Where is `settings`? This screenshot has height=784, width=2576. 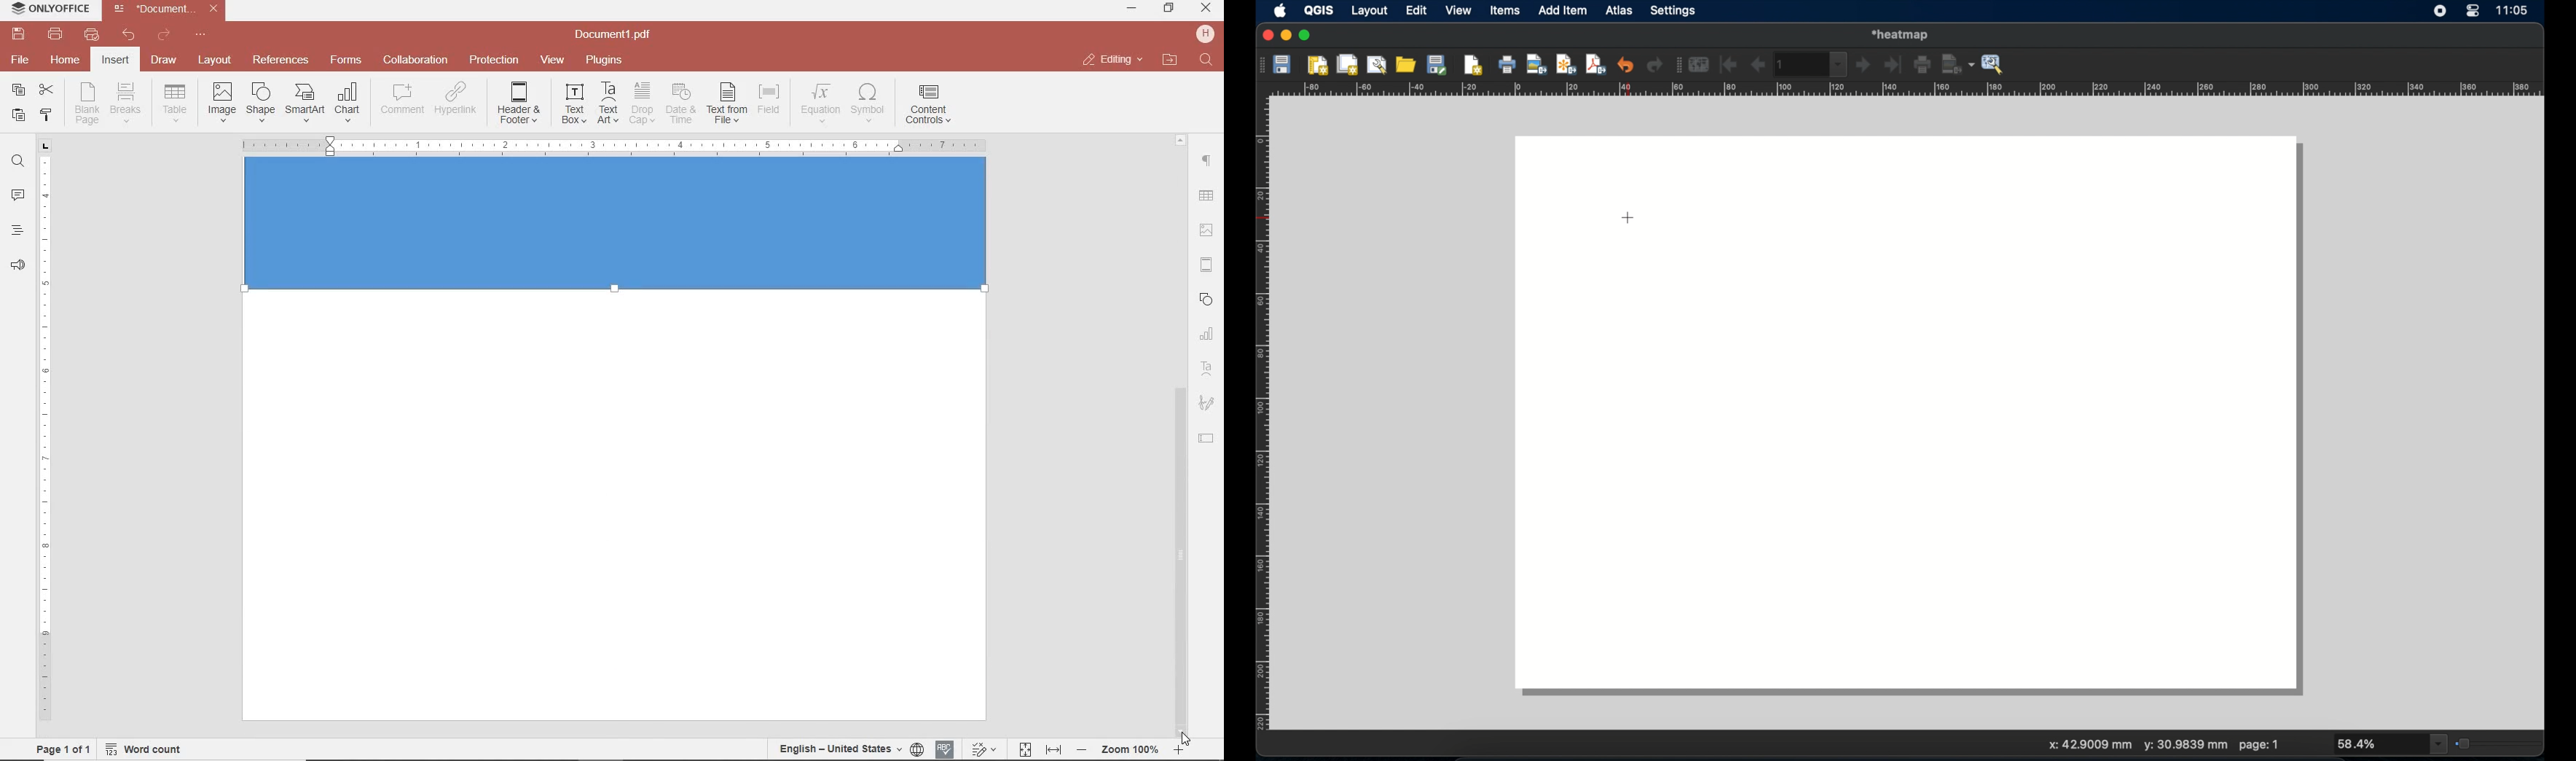 settings is located at coordinates (1674, 11).